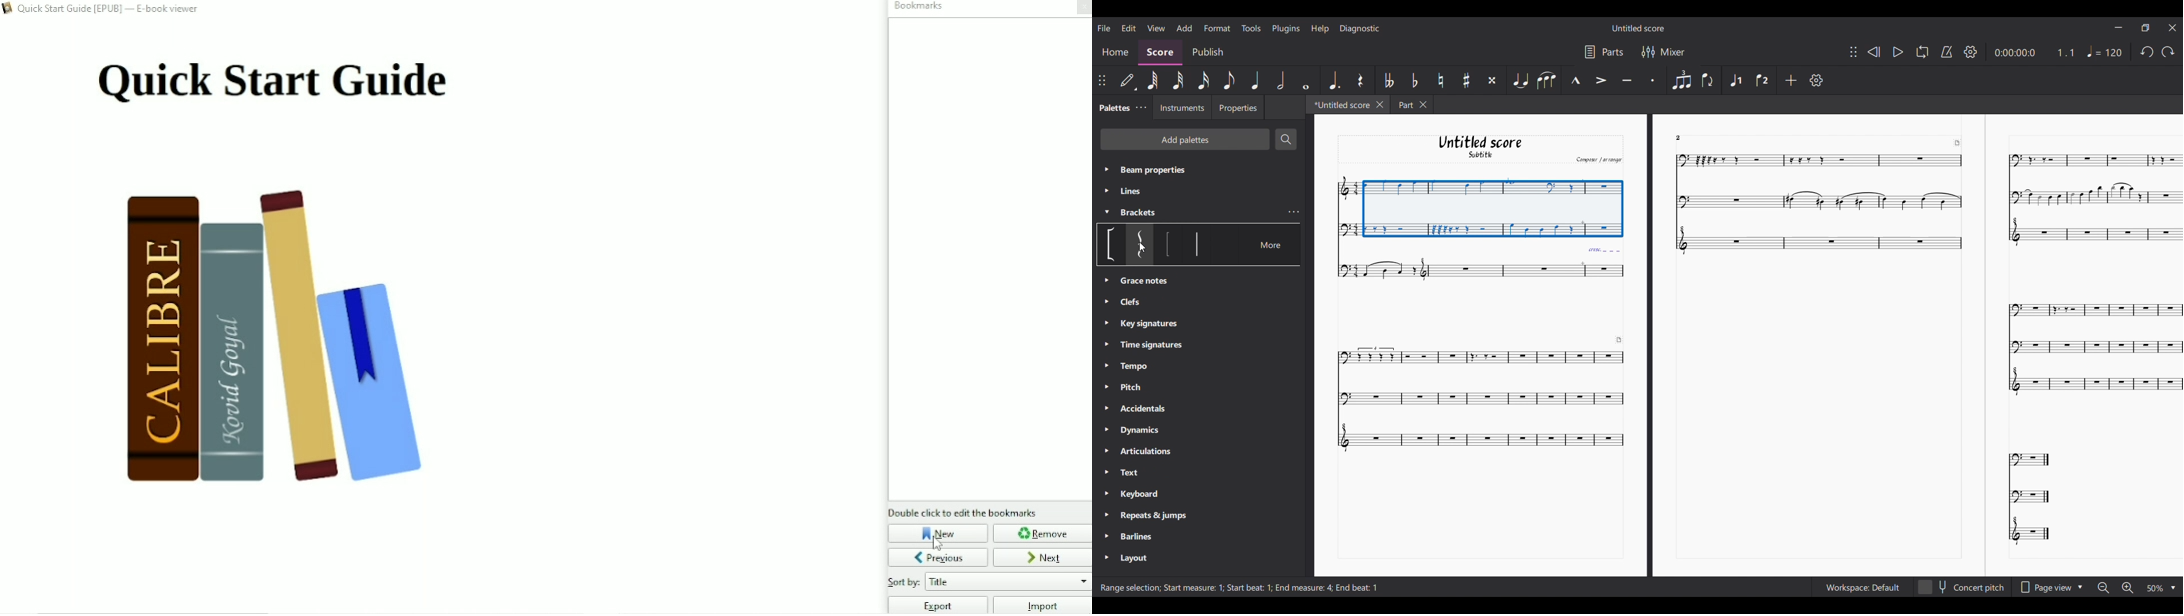  I want to click on Accidentals, so click(1141, 410).